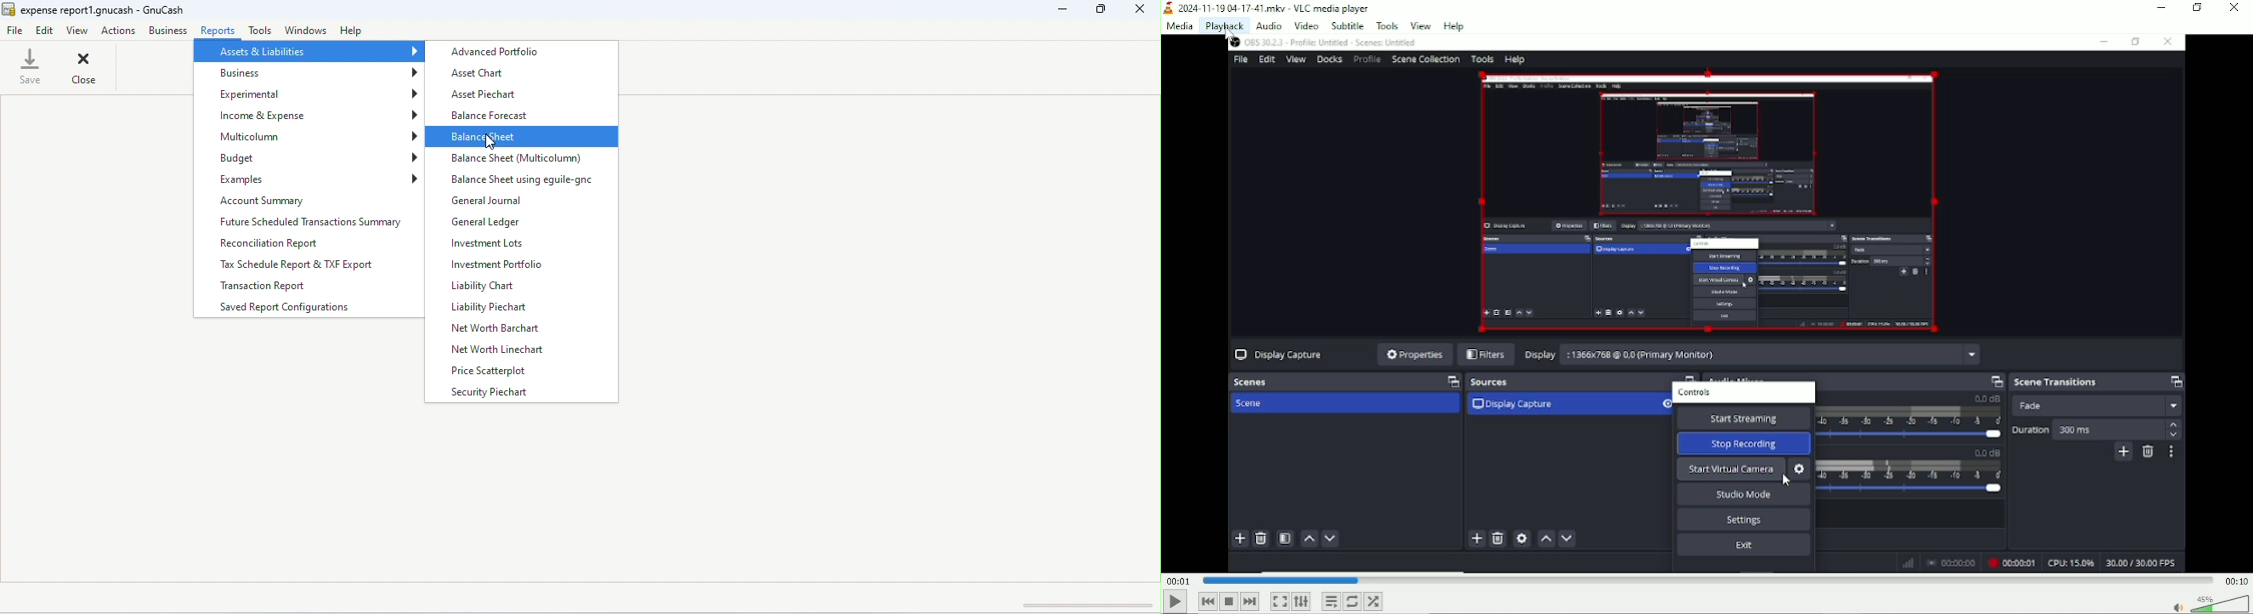 The width and height of the screenshot is (2268, 616). What do you see at coordinates (2234, 9) in the screenshot?
I see `Close` at bounding box center [2234, 9].